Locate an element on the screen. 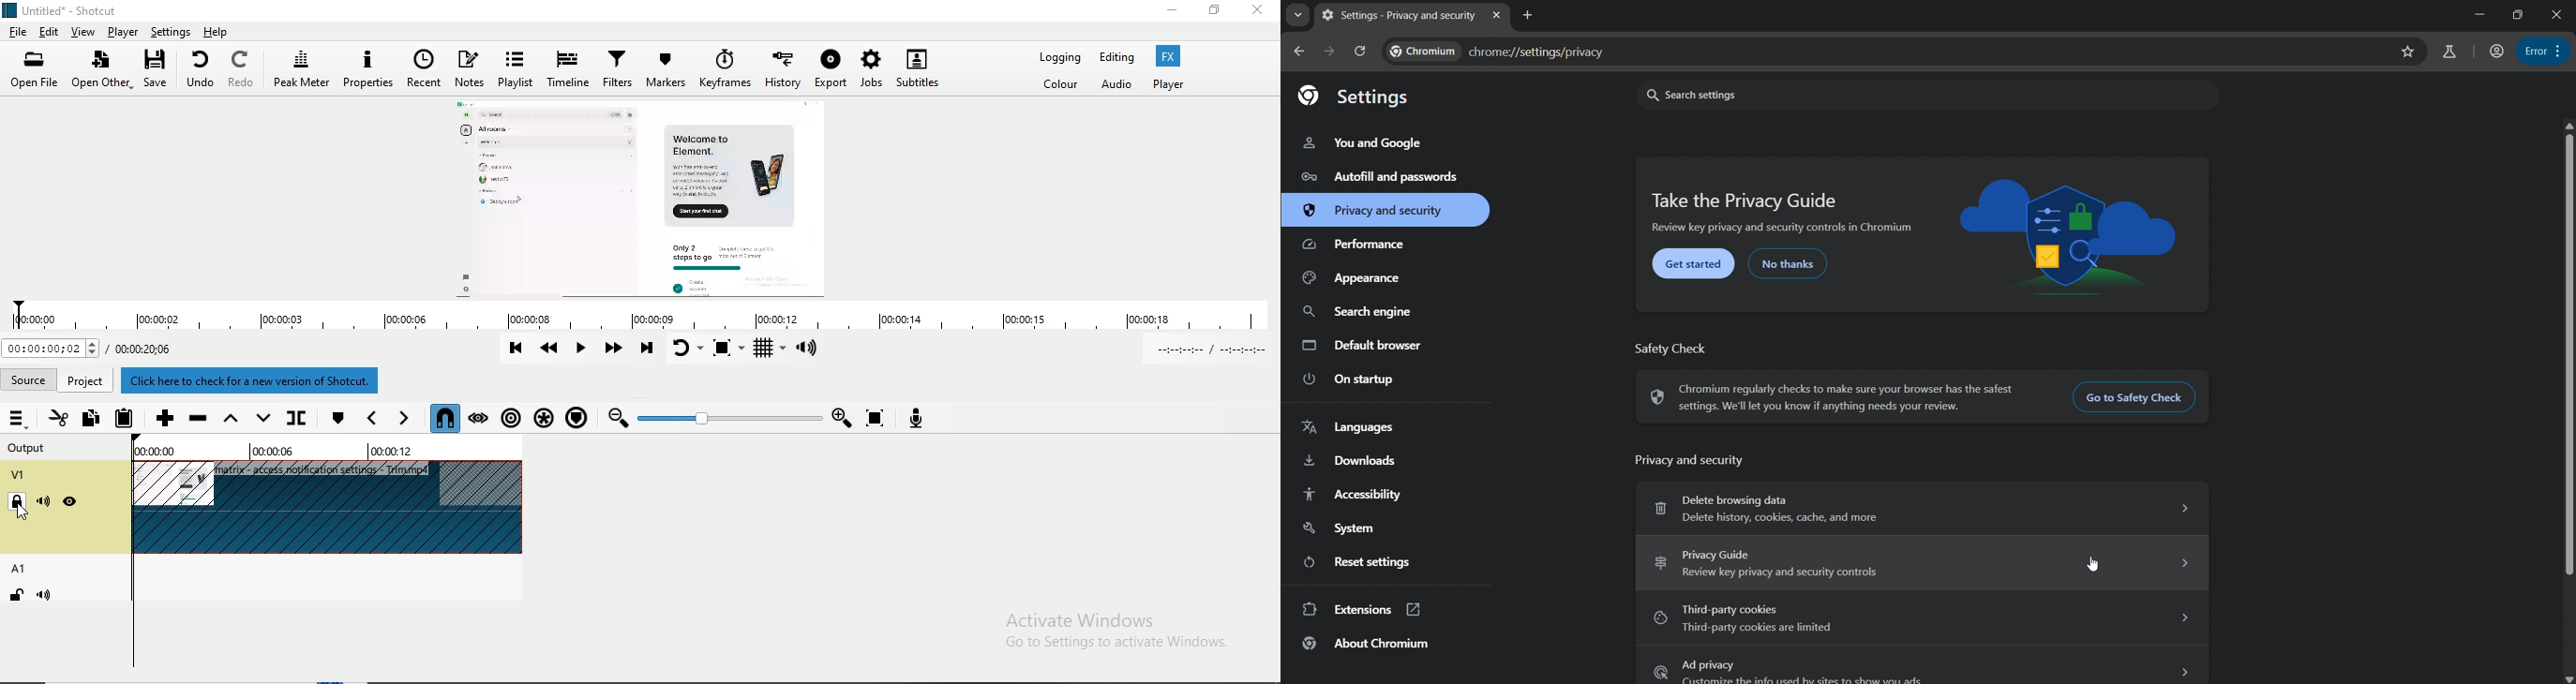  File is located at coordinates (20, 31).